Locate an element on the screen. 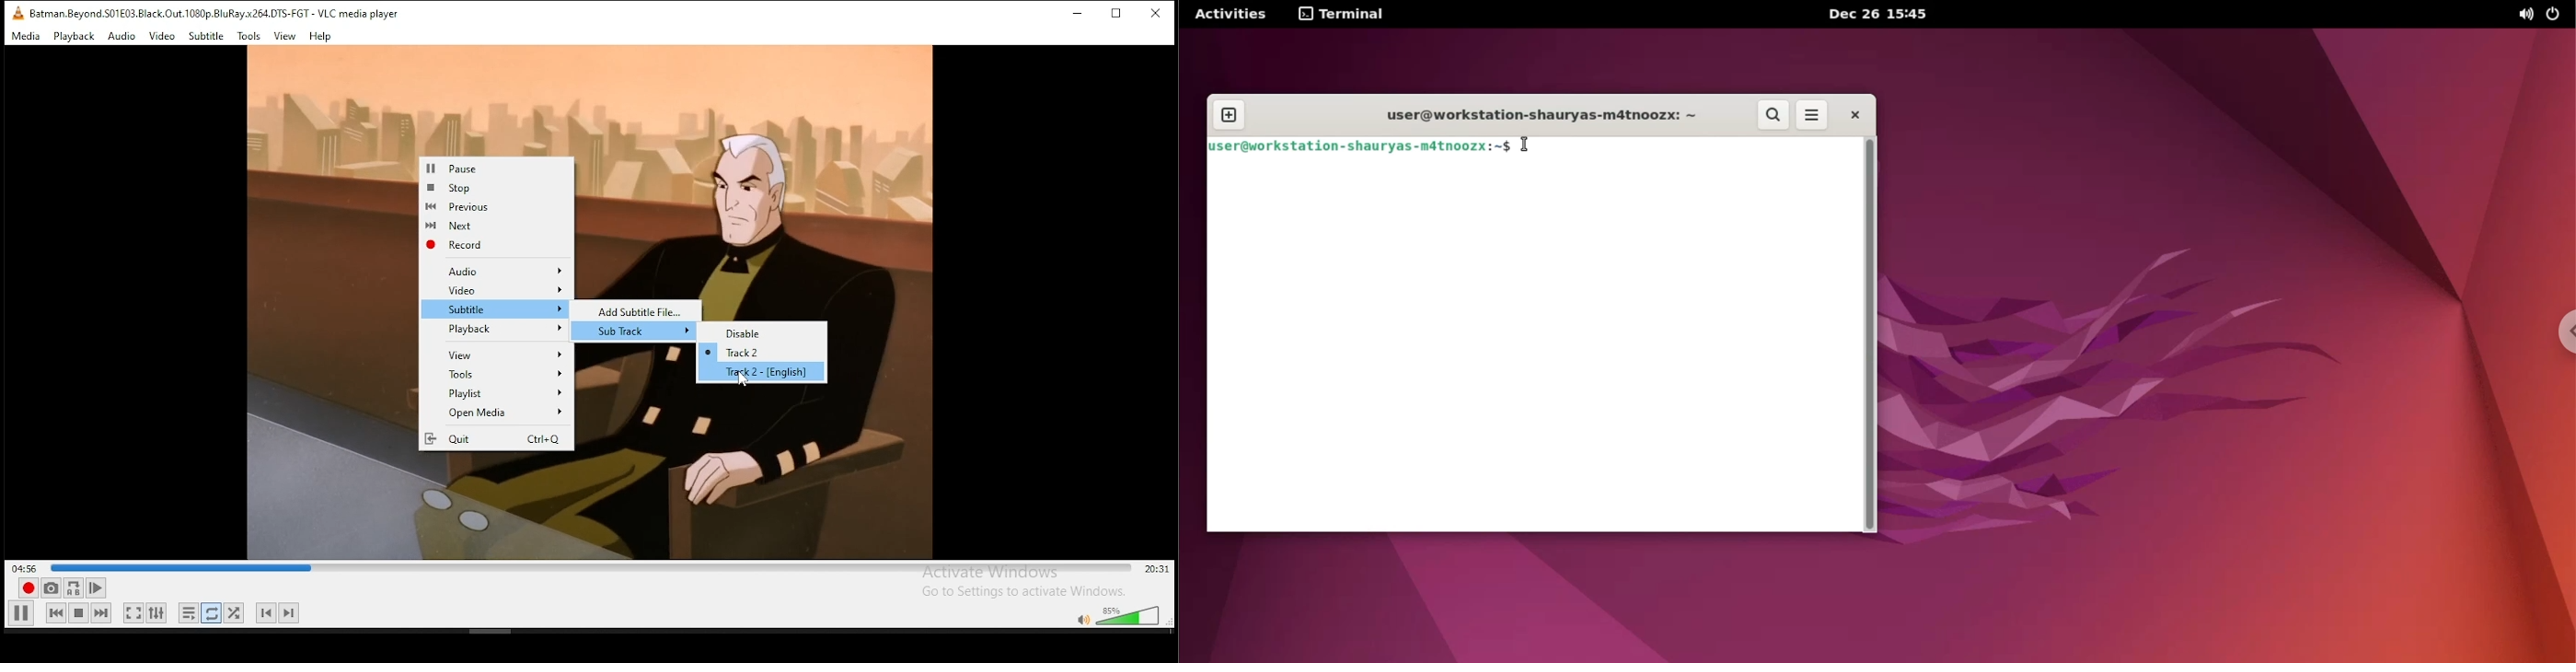  ‘Open Media  is located at coordinates (495, 413).